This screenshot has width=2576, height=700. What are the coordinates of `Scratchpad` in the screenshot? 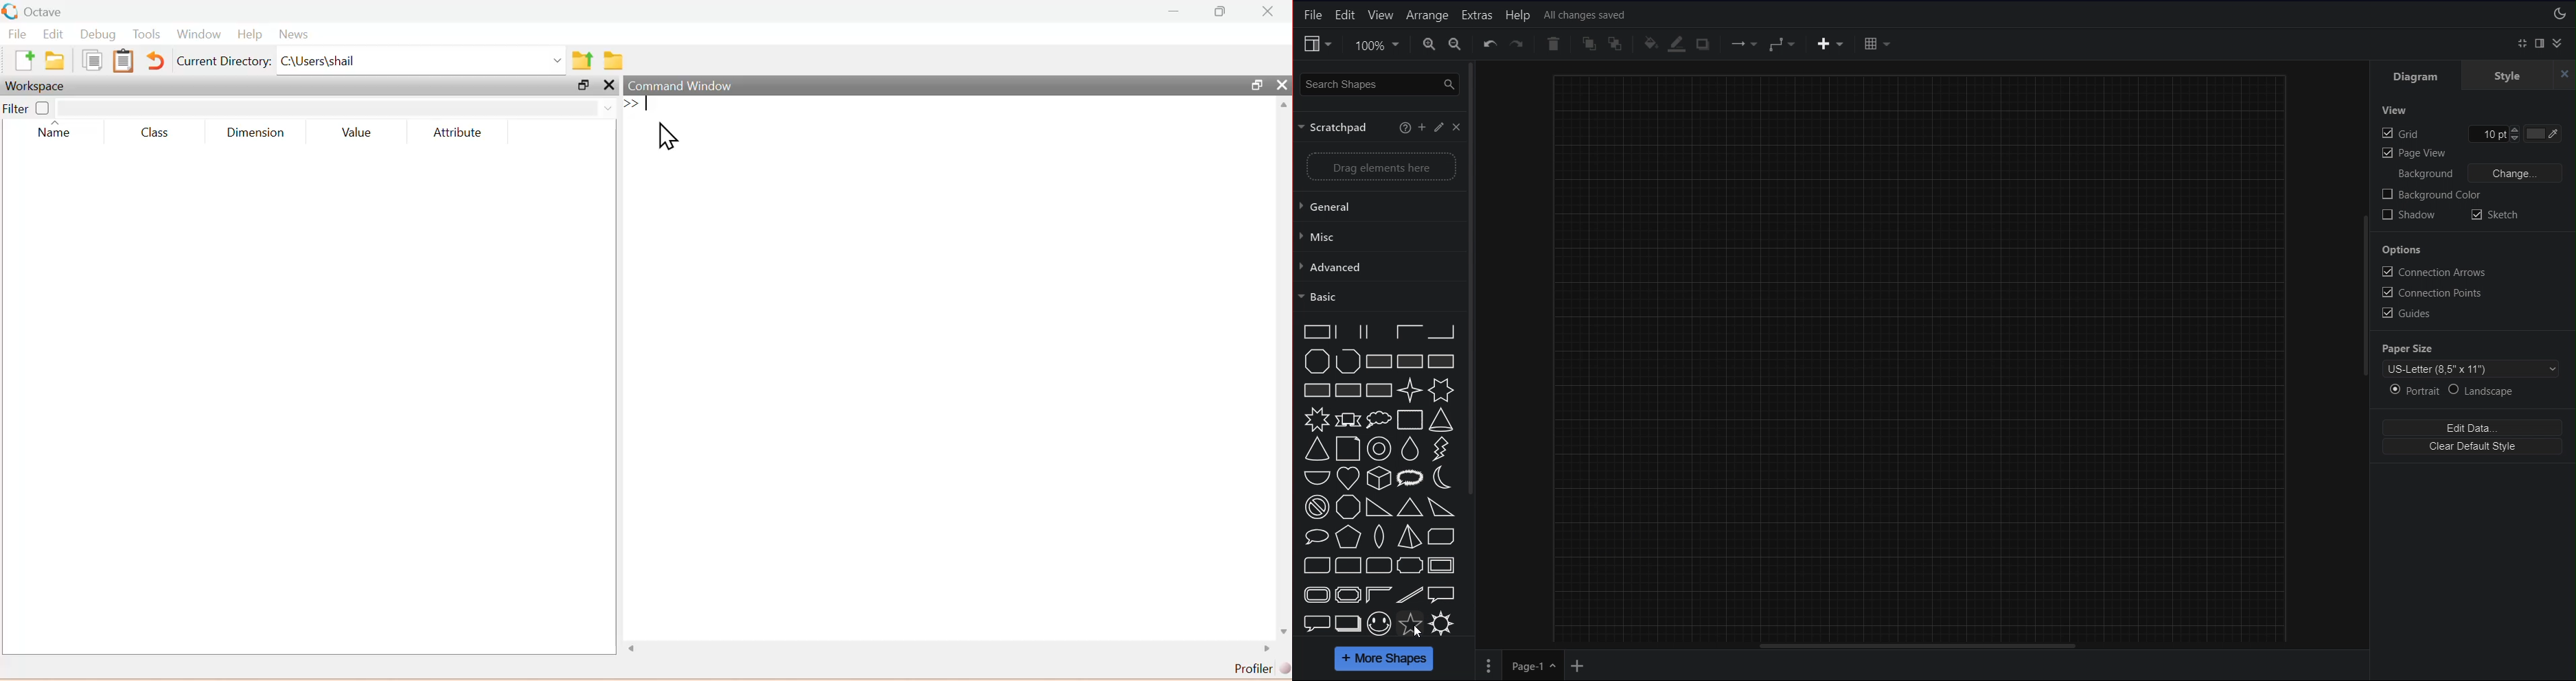 It's located at (1335, 128).